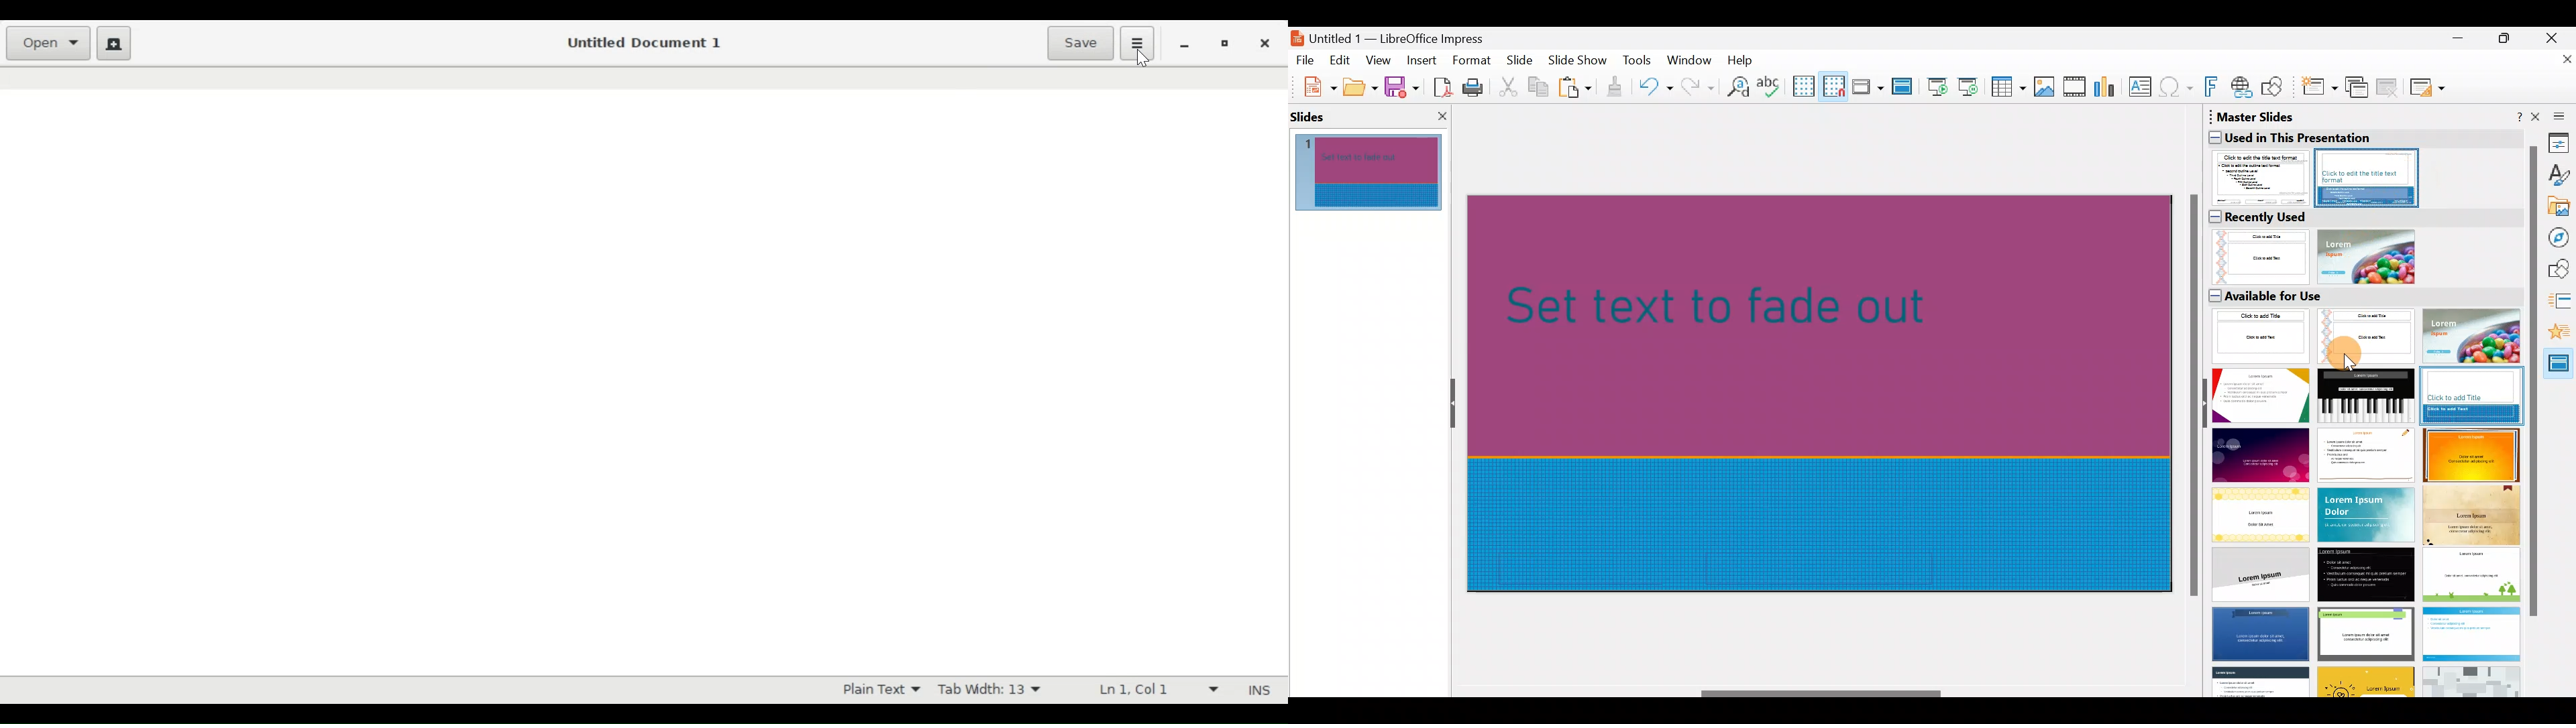 The image size is (2576, 728). What do you see at coordinates (1421, 60) in the screenshot?
I see `Insert` at bounding box center [1421, 60].